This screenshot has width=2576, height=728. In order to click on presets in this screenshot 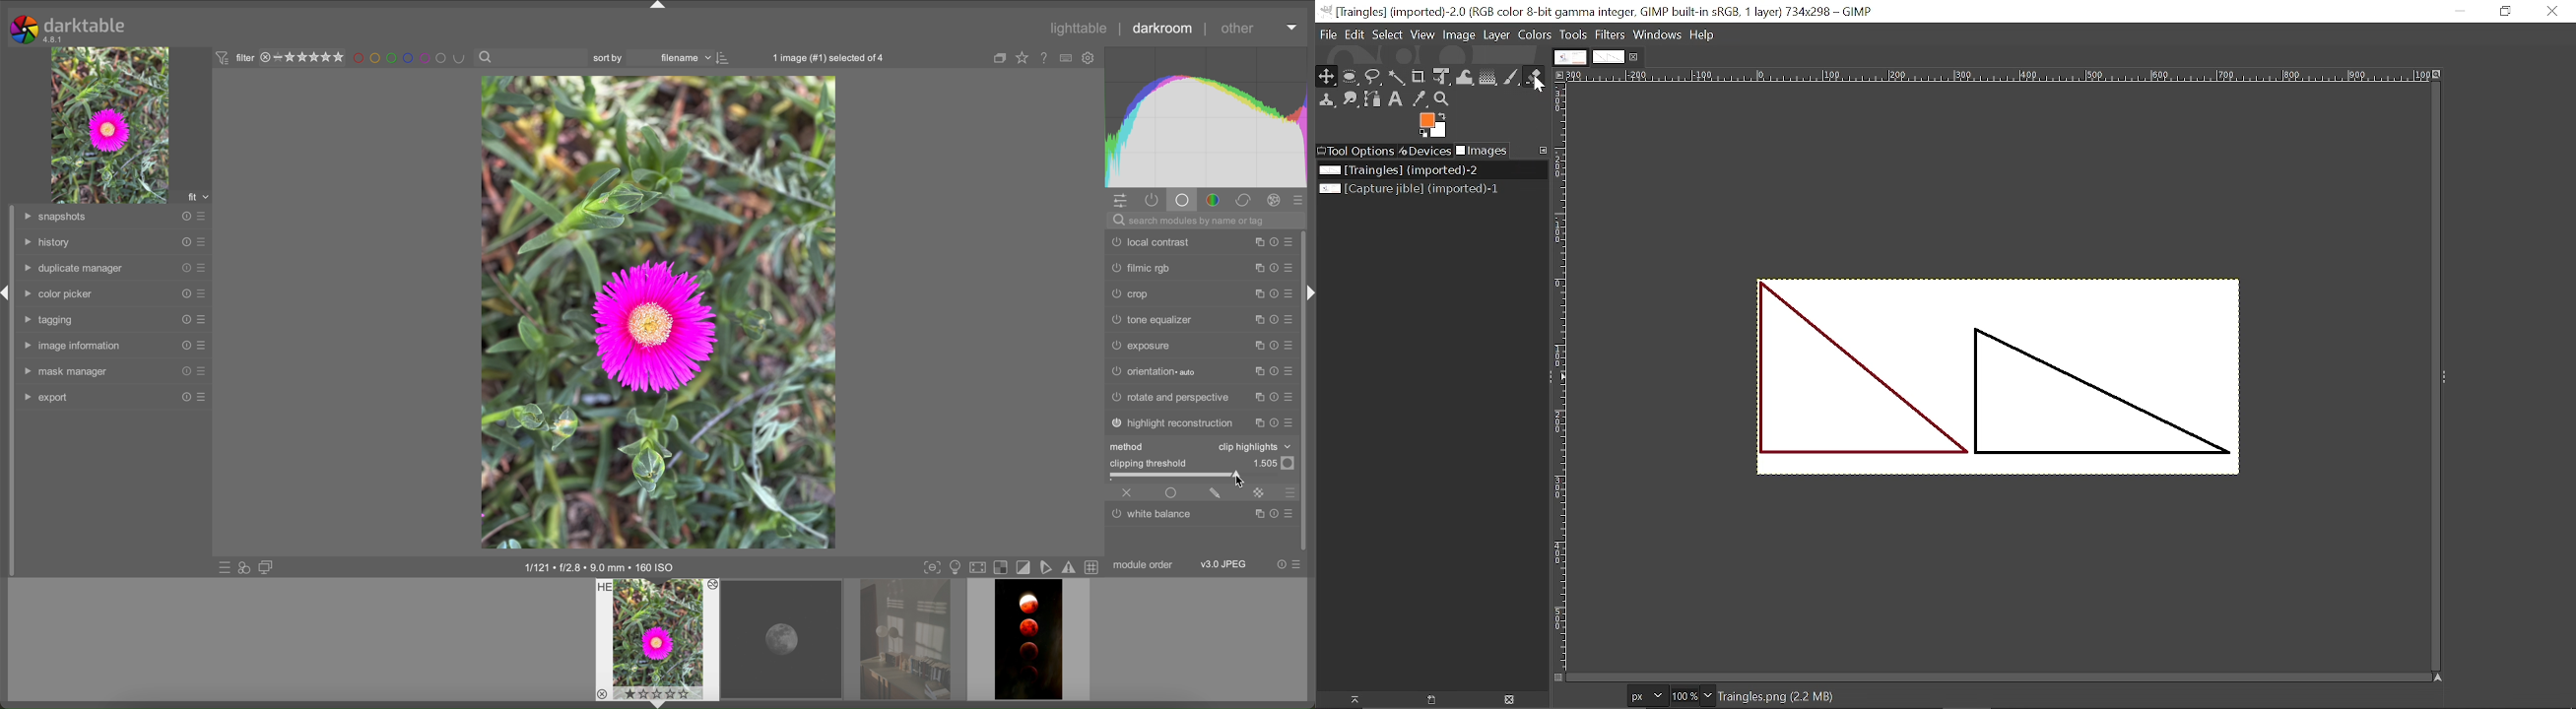, I will do `click(202, 268)`.